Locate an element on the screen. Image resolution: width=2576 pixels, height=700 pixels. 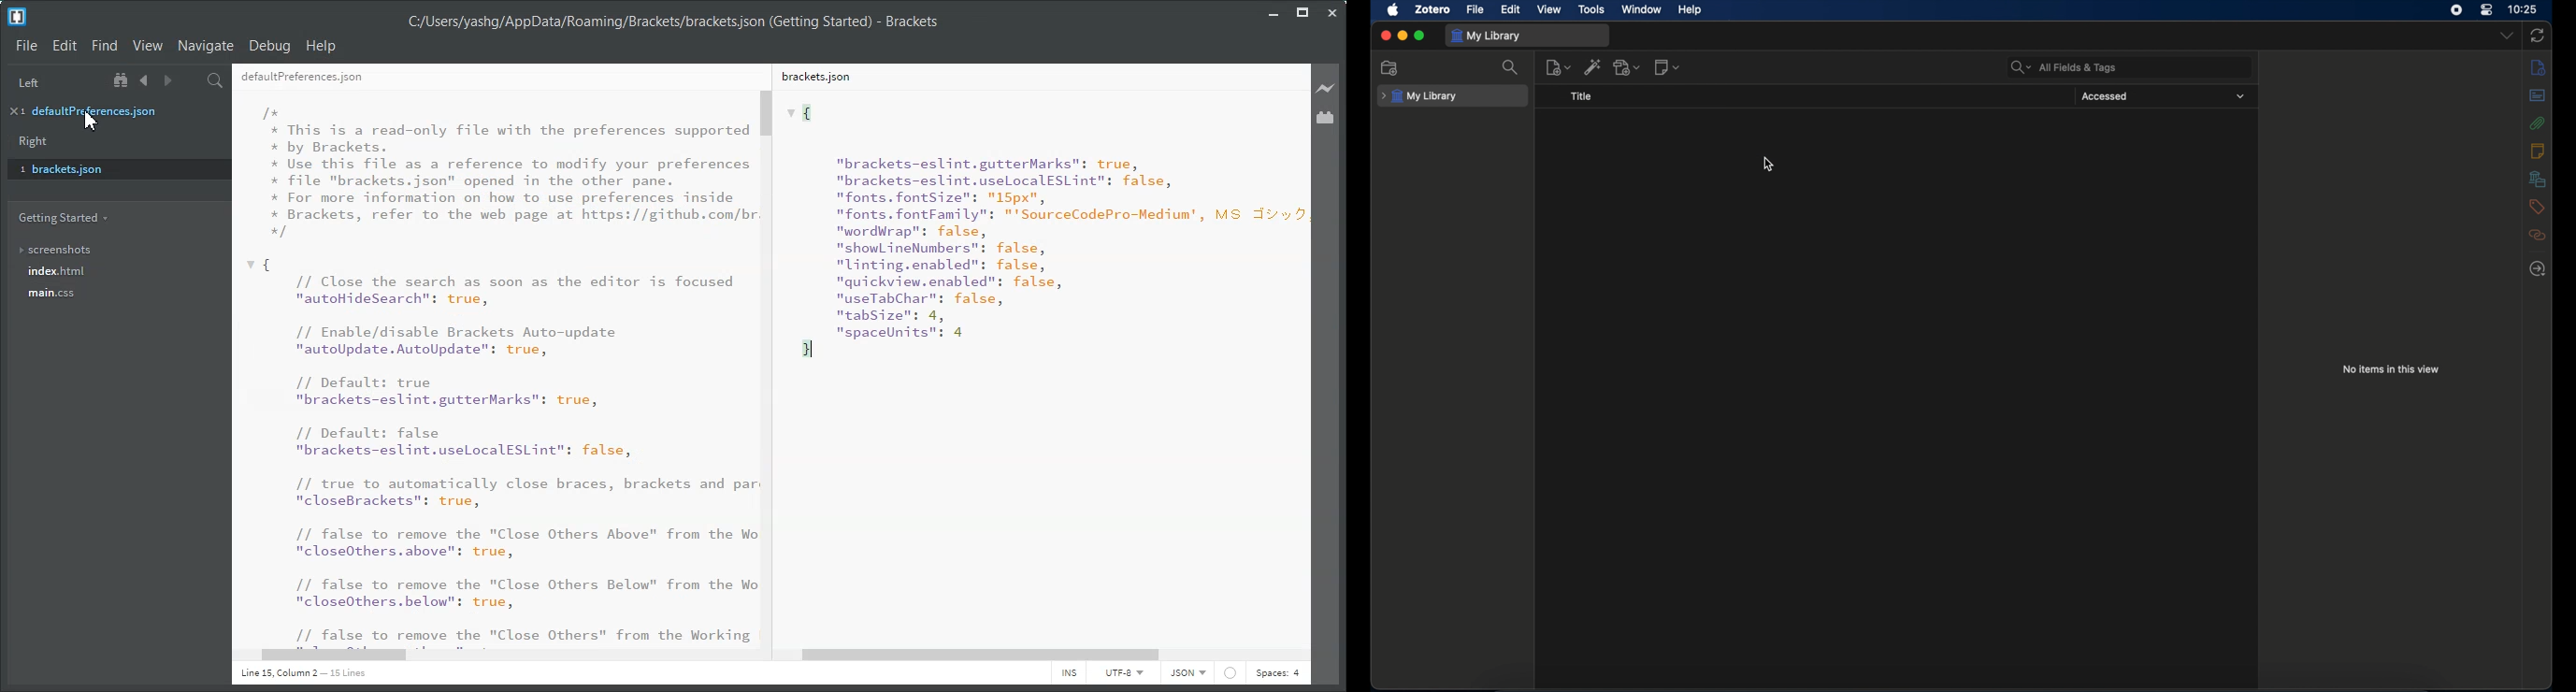
Show in file tree is located at coordinates (122, 80).